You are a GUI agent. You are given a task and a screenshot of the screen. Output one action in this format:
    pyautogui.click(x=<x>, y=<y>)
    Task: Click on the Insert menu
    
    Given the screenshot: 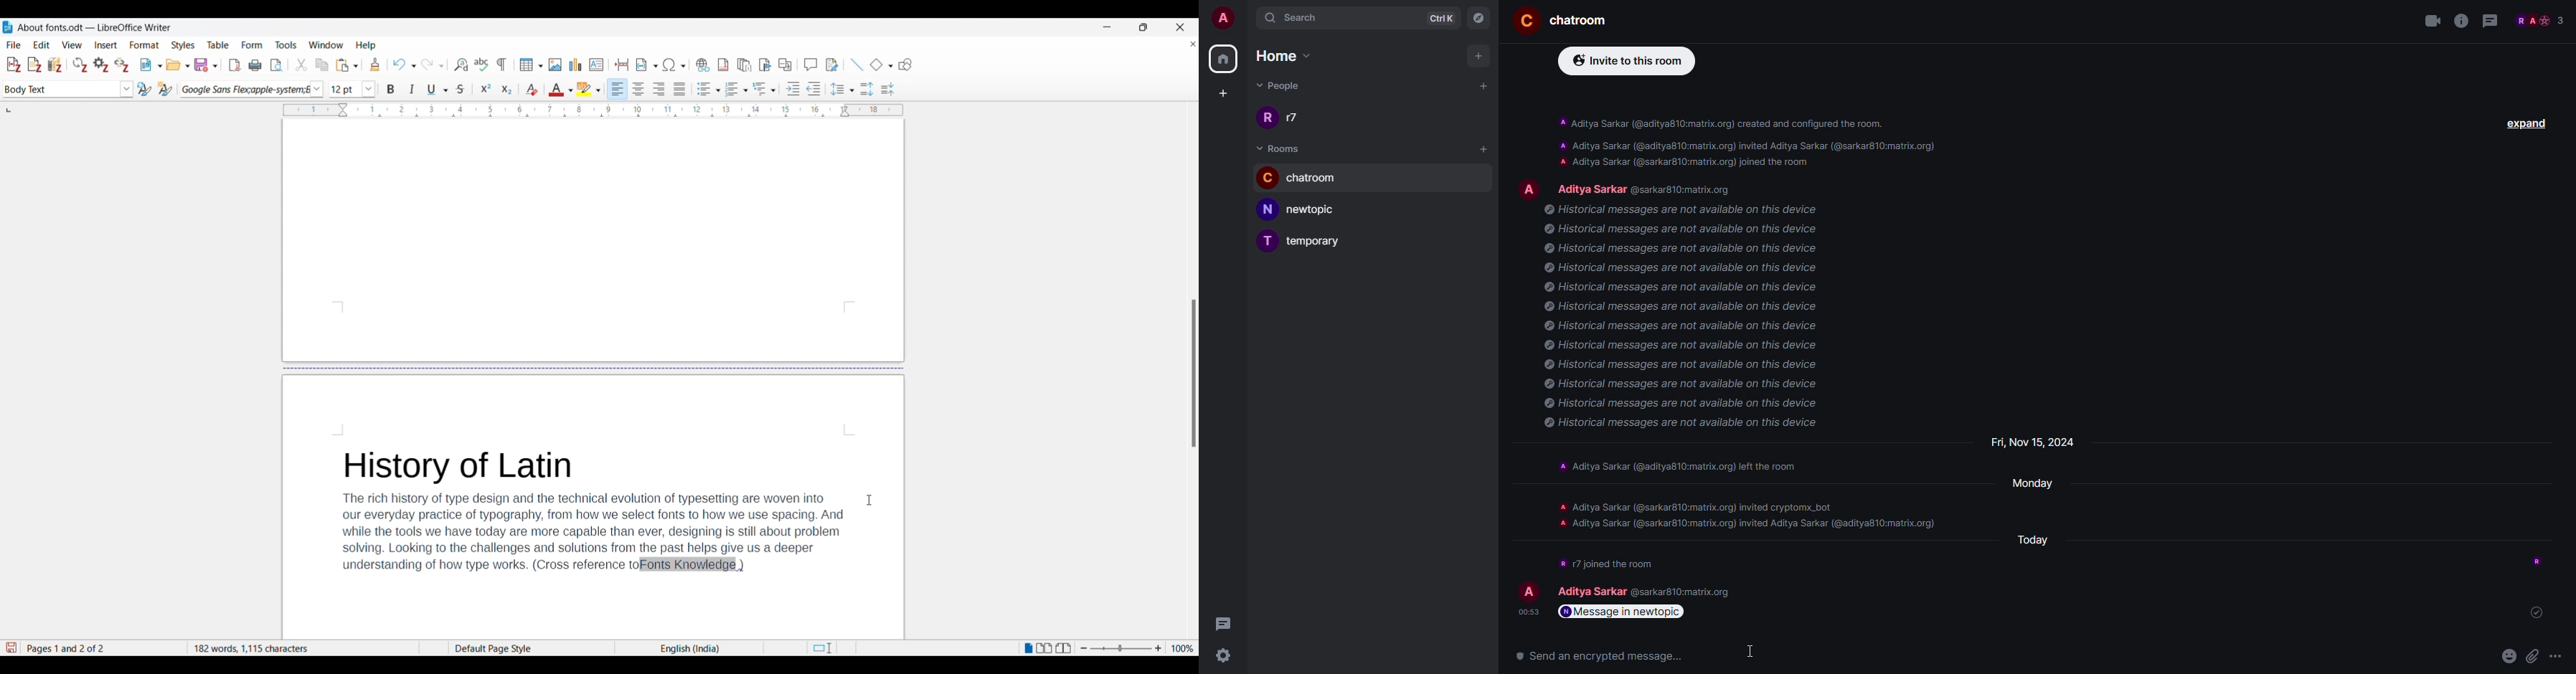 What is the action you would take?
    pyautogui.click(x=106, y=45)
    